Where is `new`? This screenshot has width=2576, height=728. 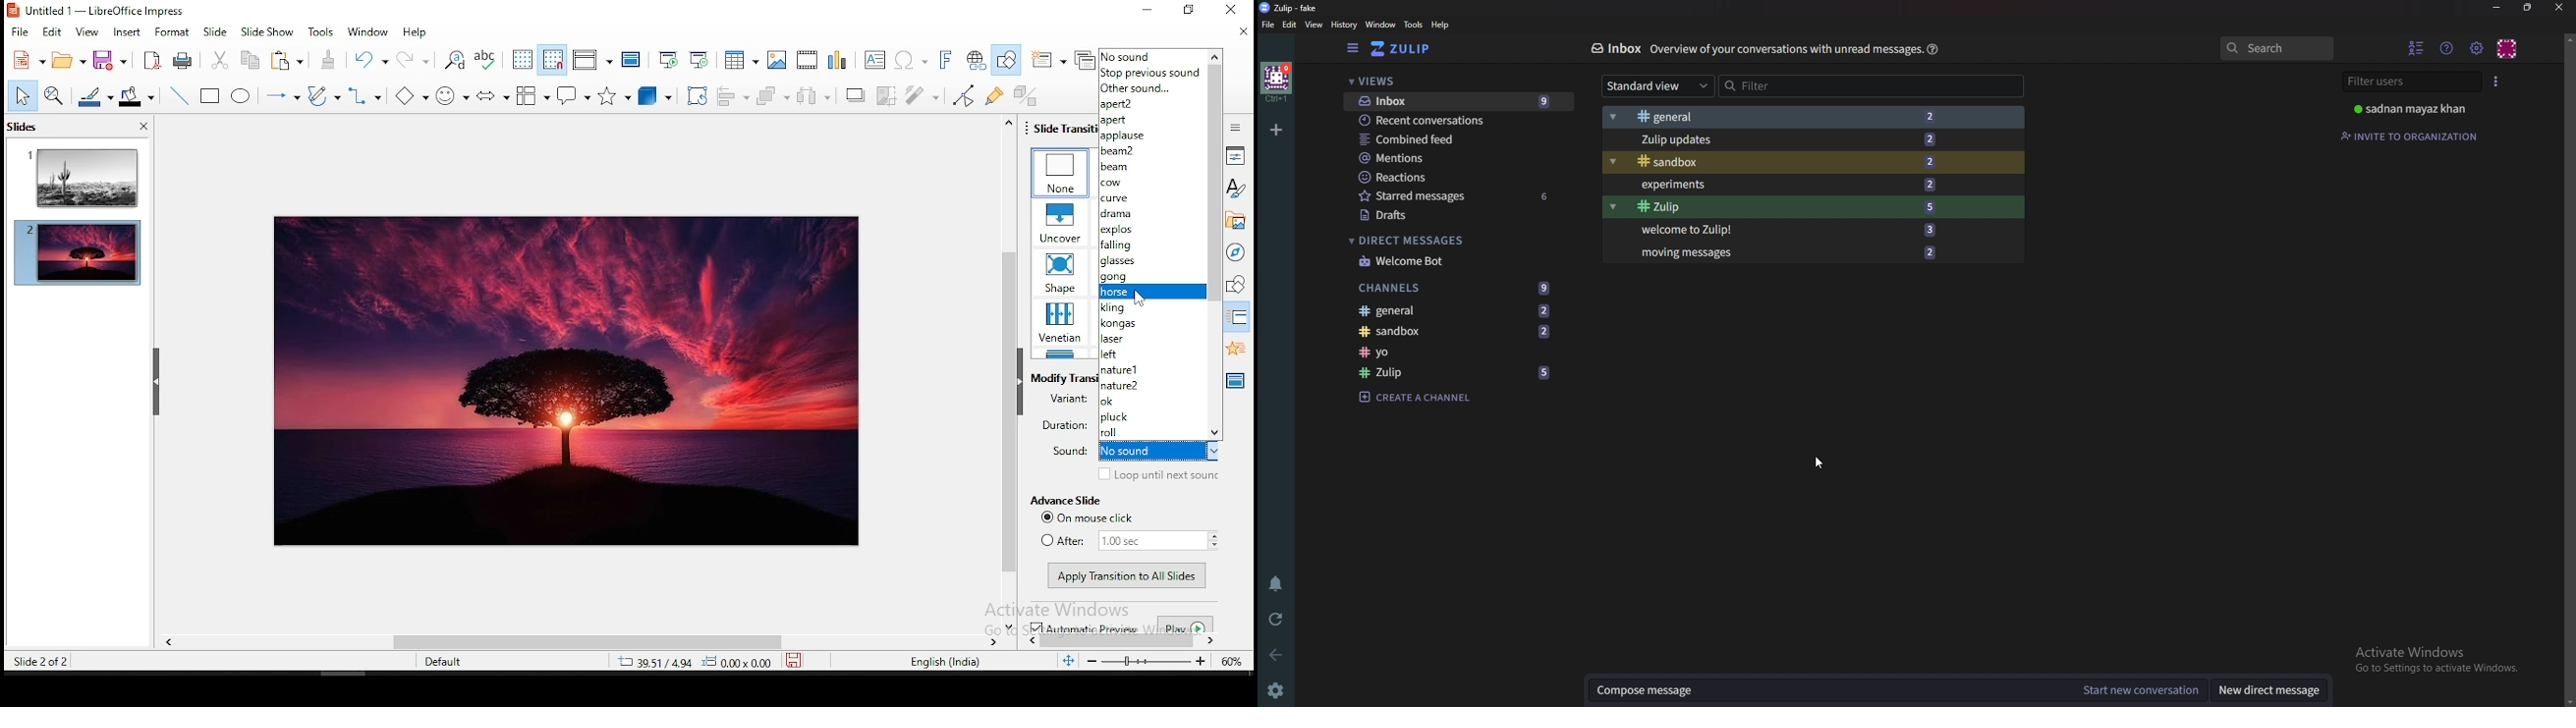 new is located at coordinates (29, 60).